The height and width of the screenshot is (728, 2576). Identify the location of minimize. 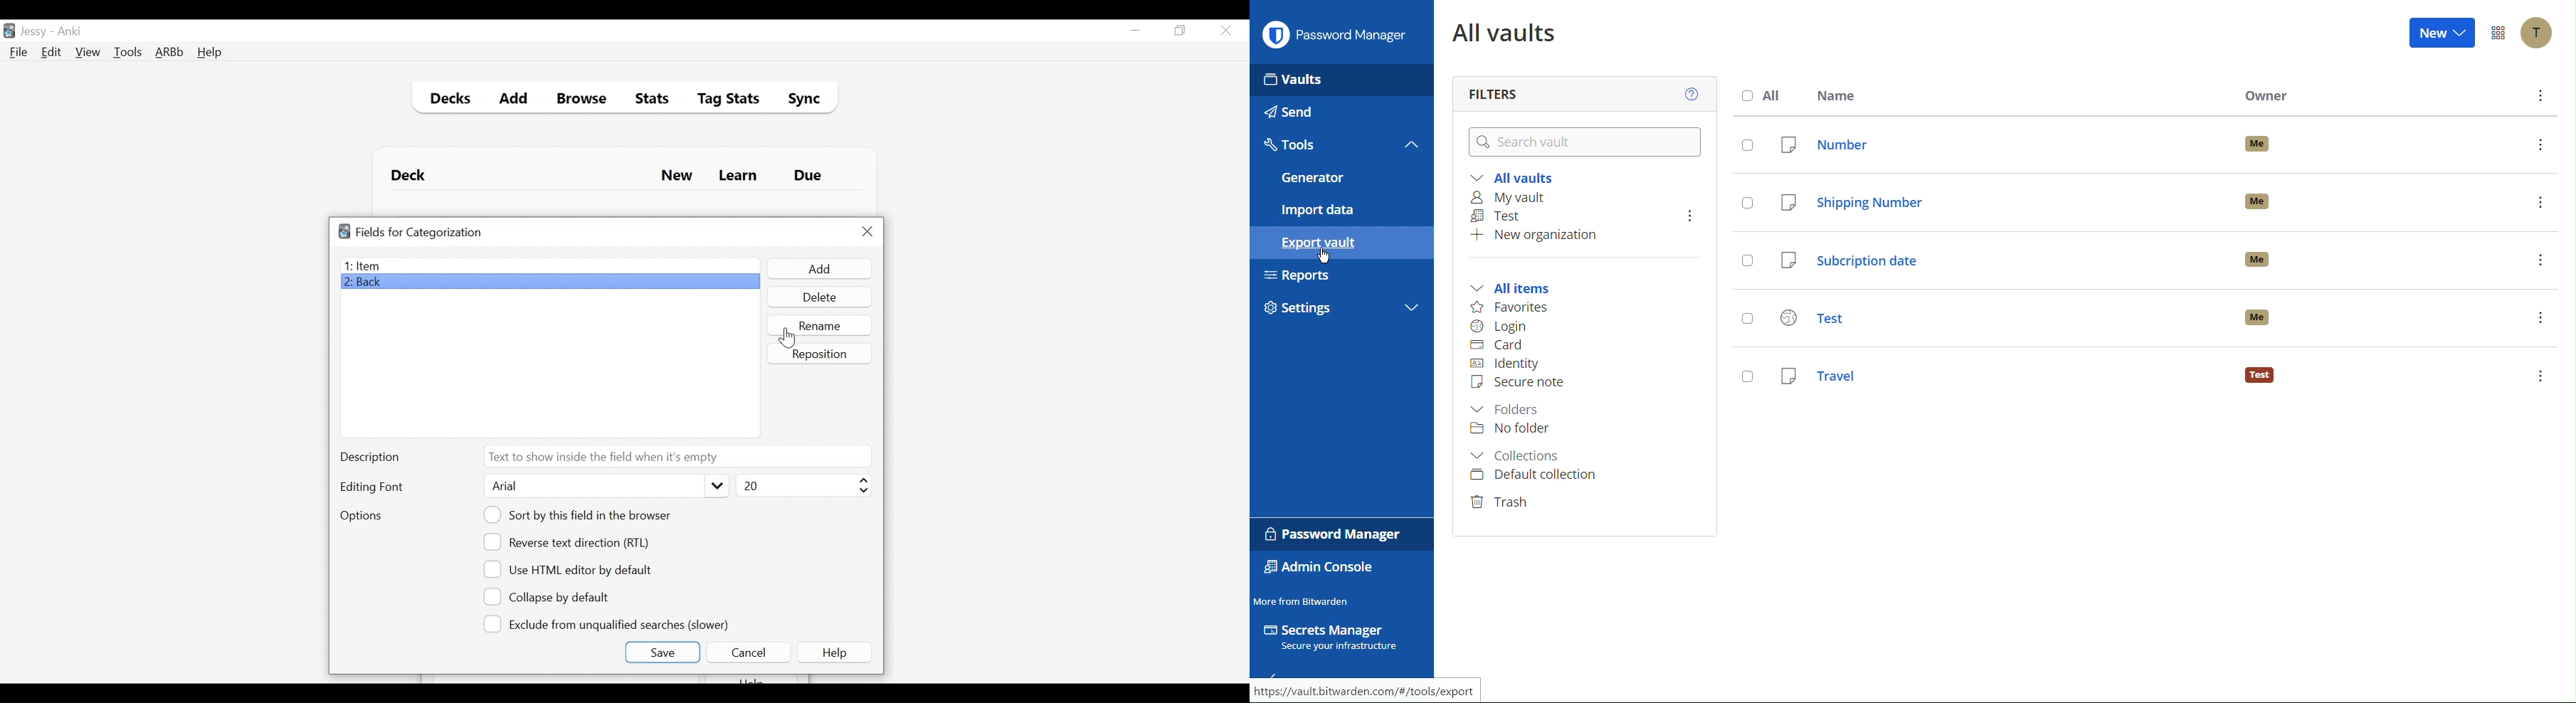
(1135, 31).